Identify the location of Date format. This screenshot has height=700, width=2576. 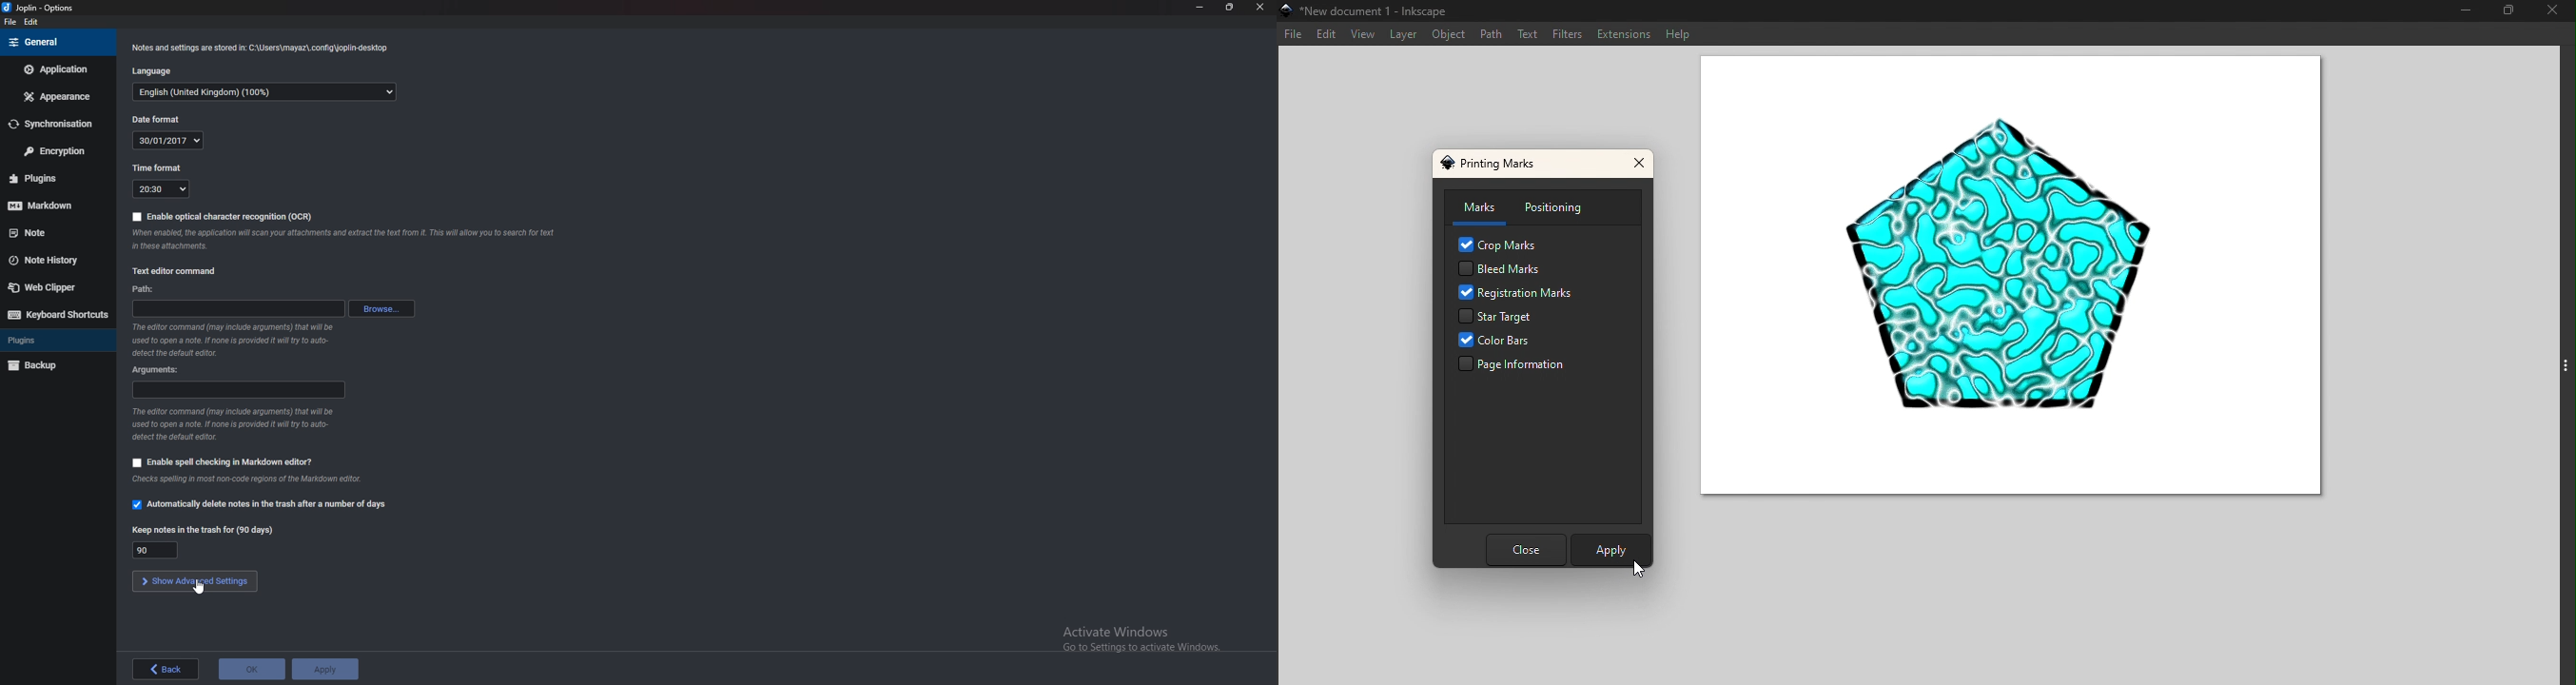
(160, 119).